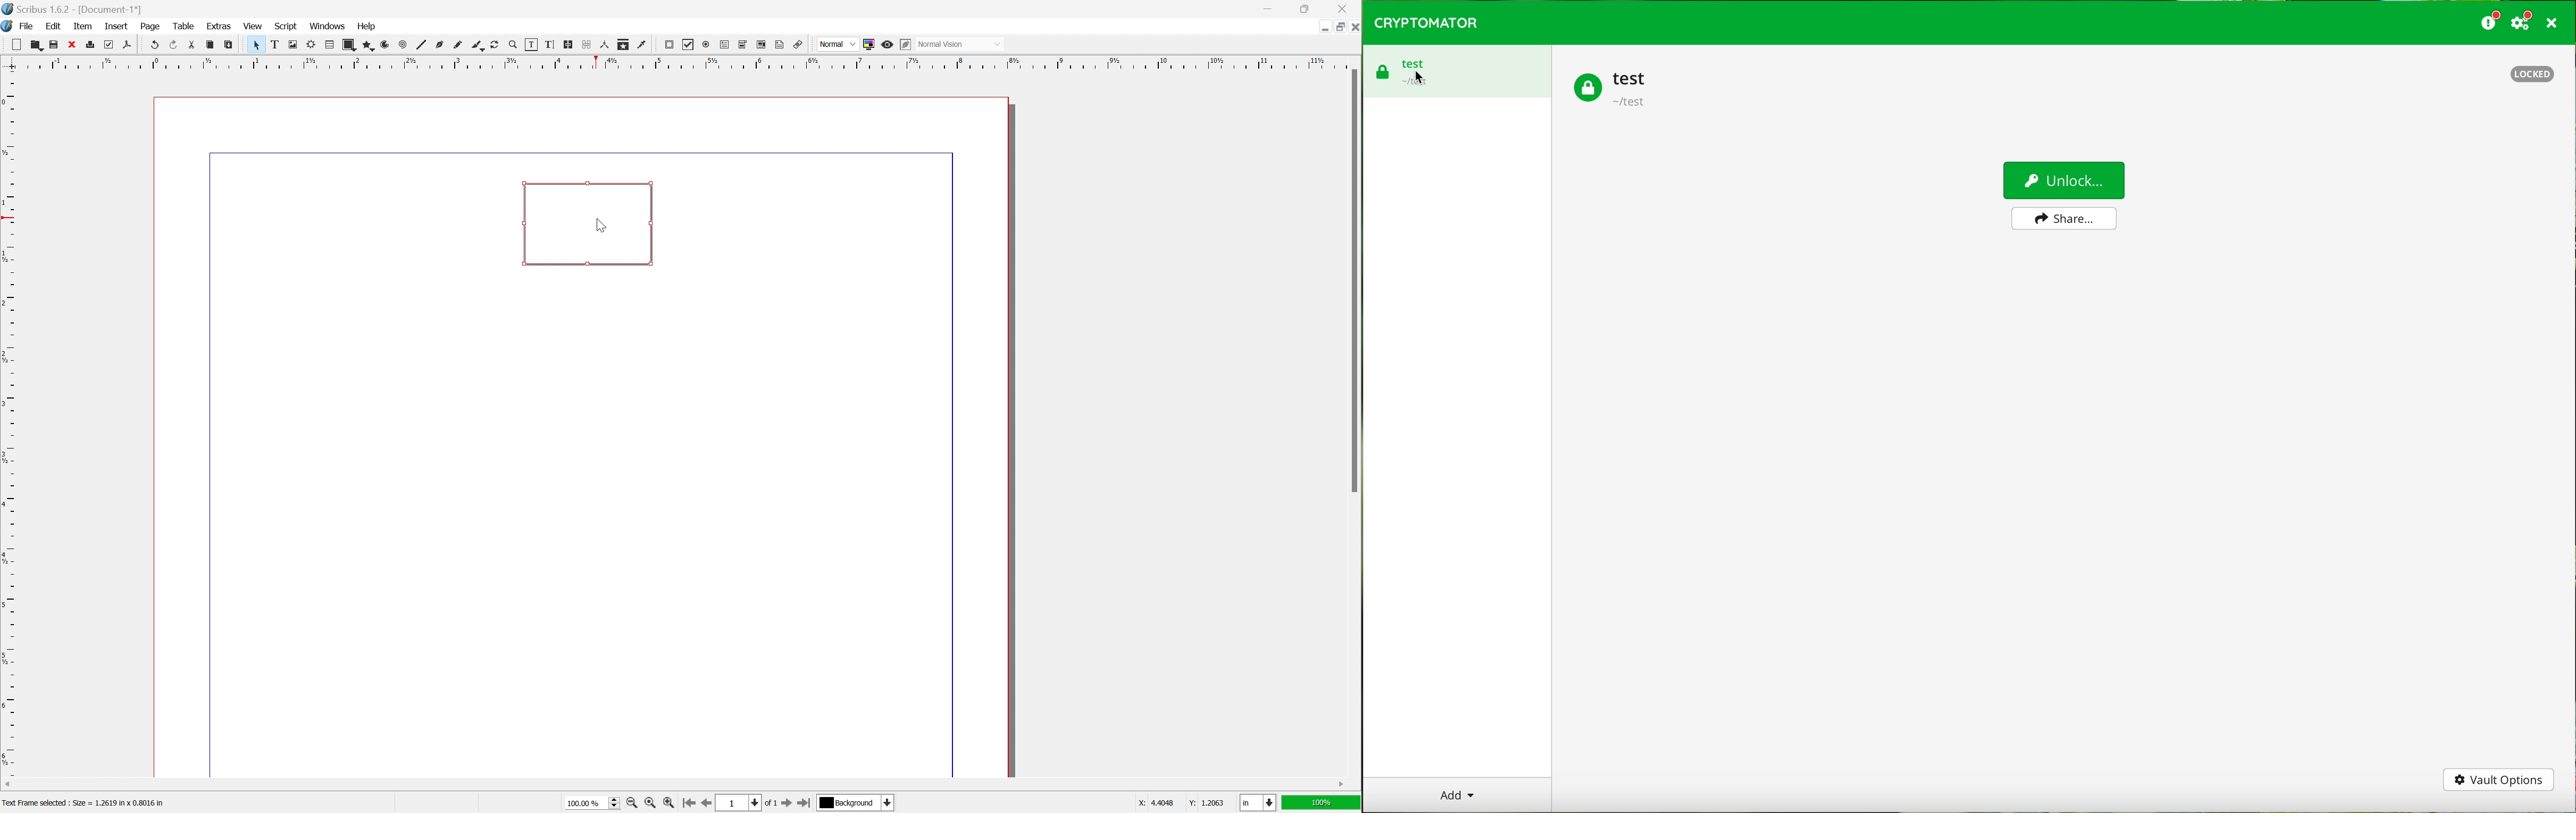 This screenshot has height=840, width=2576. I want to click on help, so click(366, 26).